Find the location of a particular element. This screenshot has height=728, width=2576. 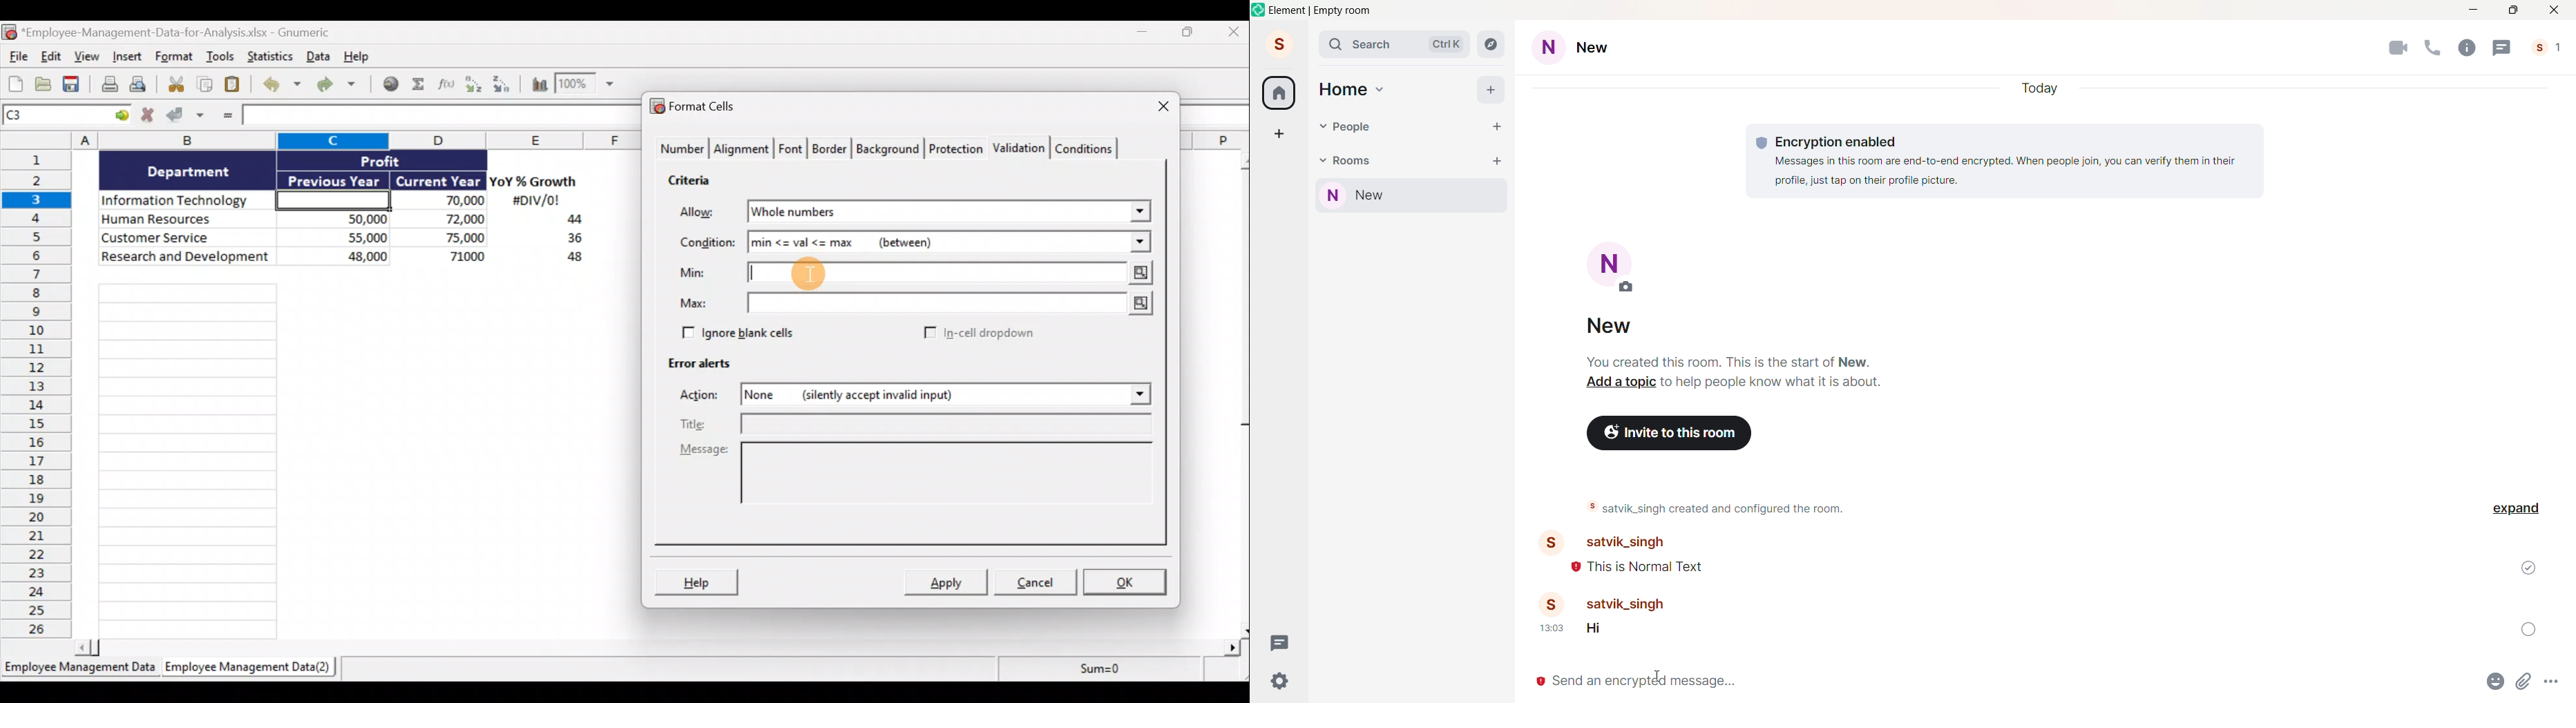

satvik_singh is located at coordinates (1644, 604).